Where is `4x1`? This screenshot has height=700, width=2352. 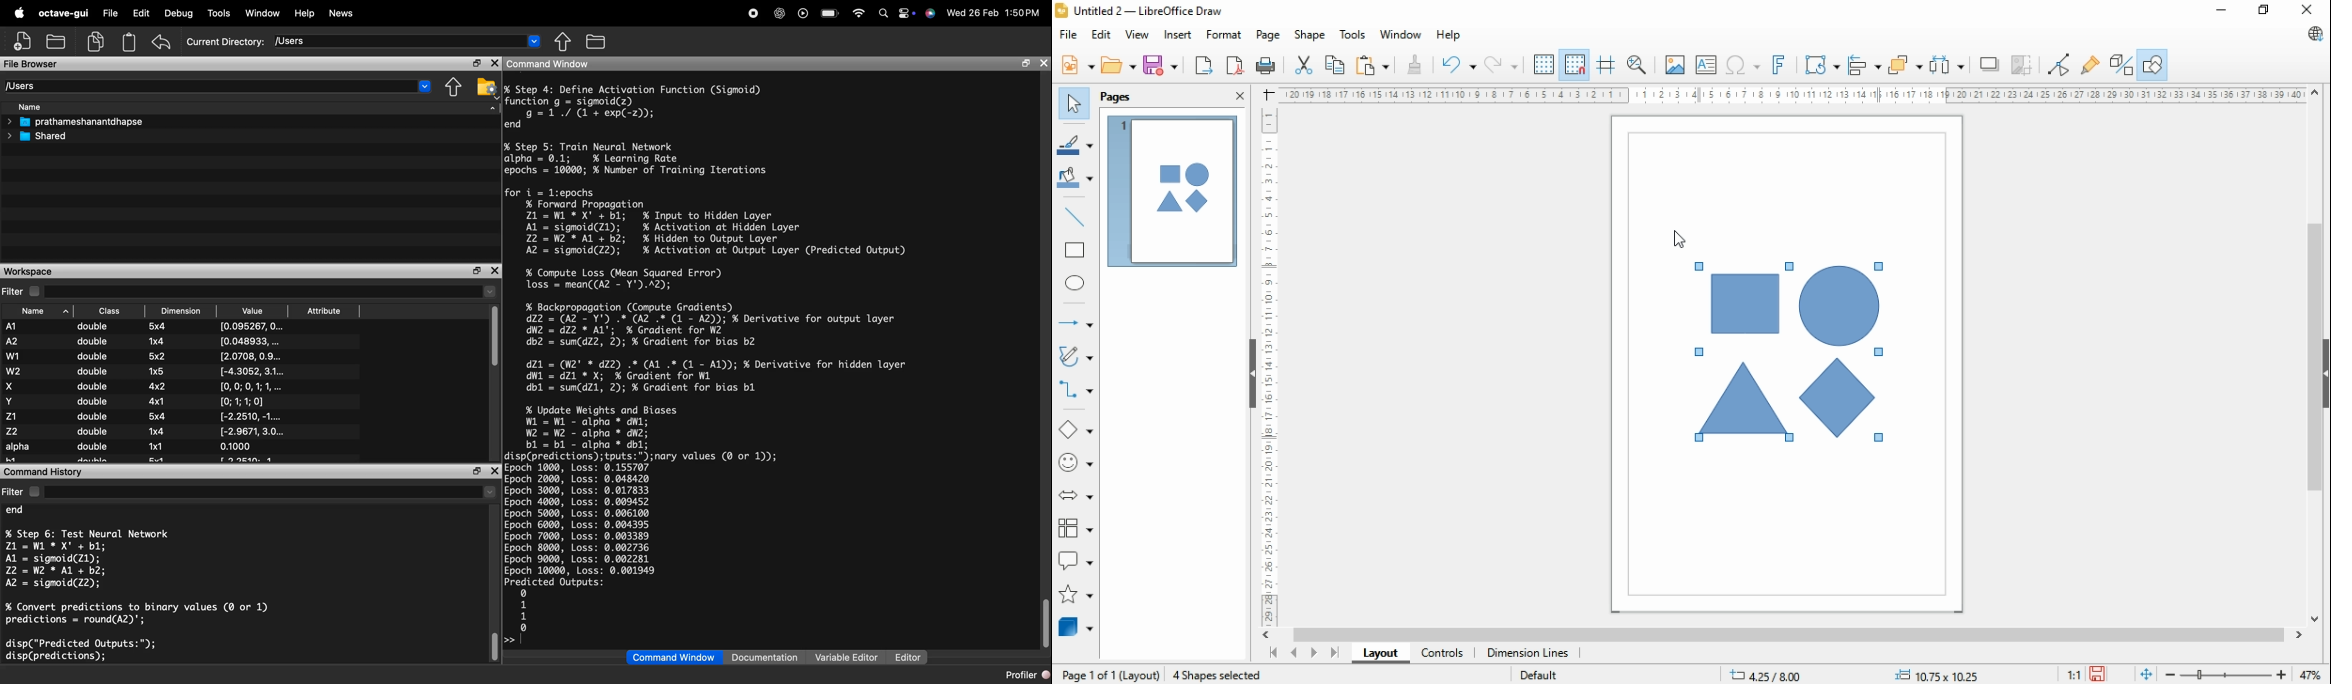
4x1 is located at coordinates (158, 401).